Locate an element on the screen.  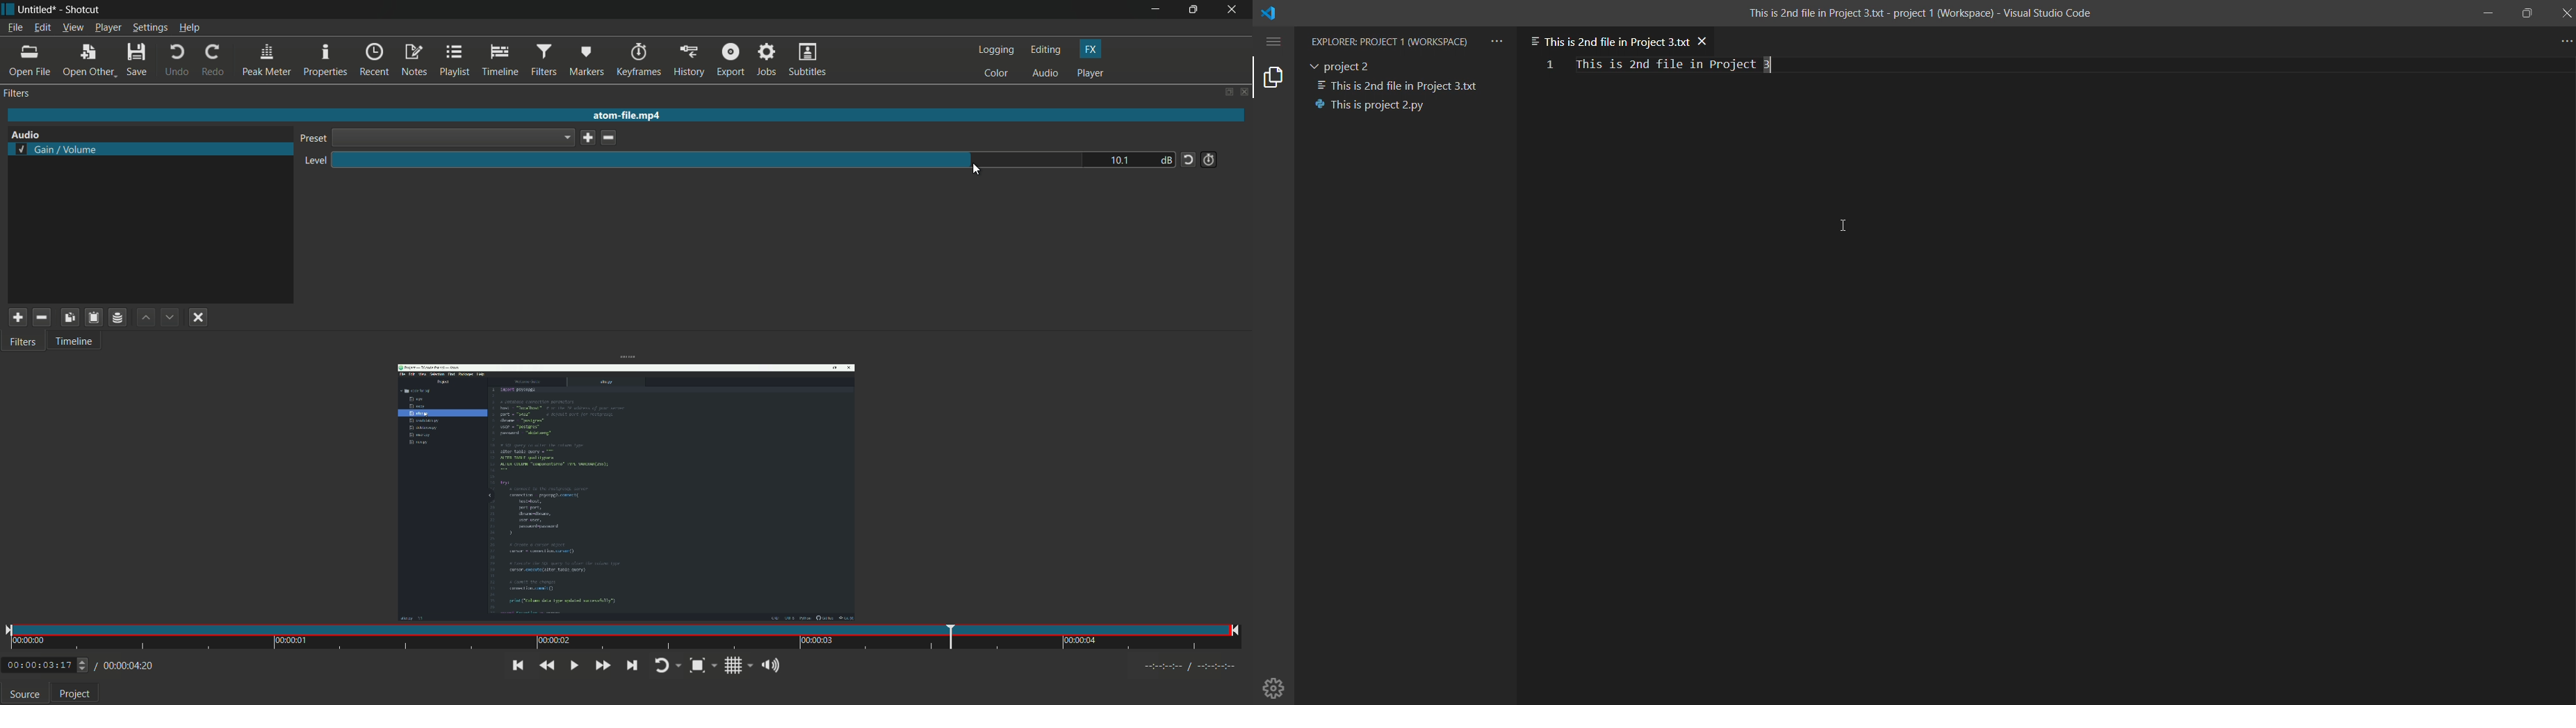
save filter set is located at coordinates (119, 317).